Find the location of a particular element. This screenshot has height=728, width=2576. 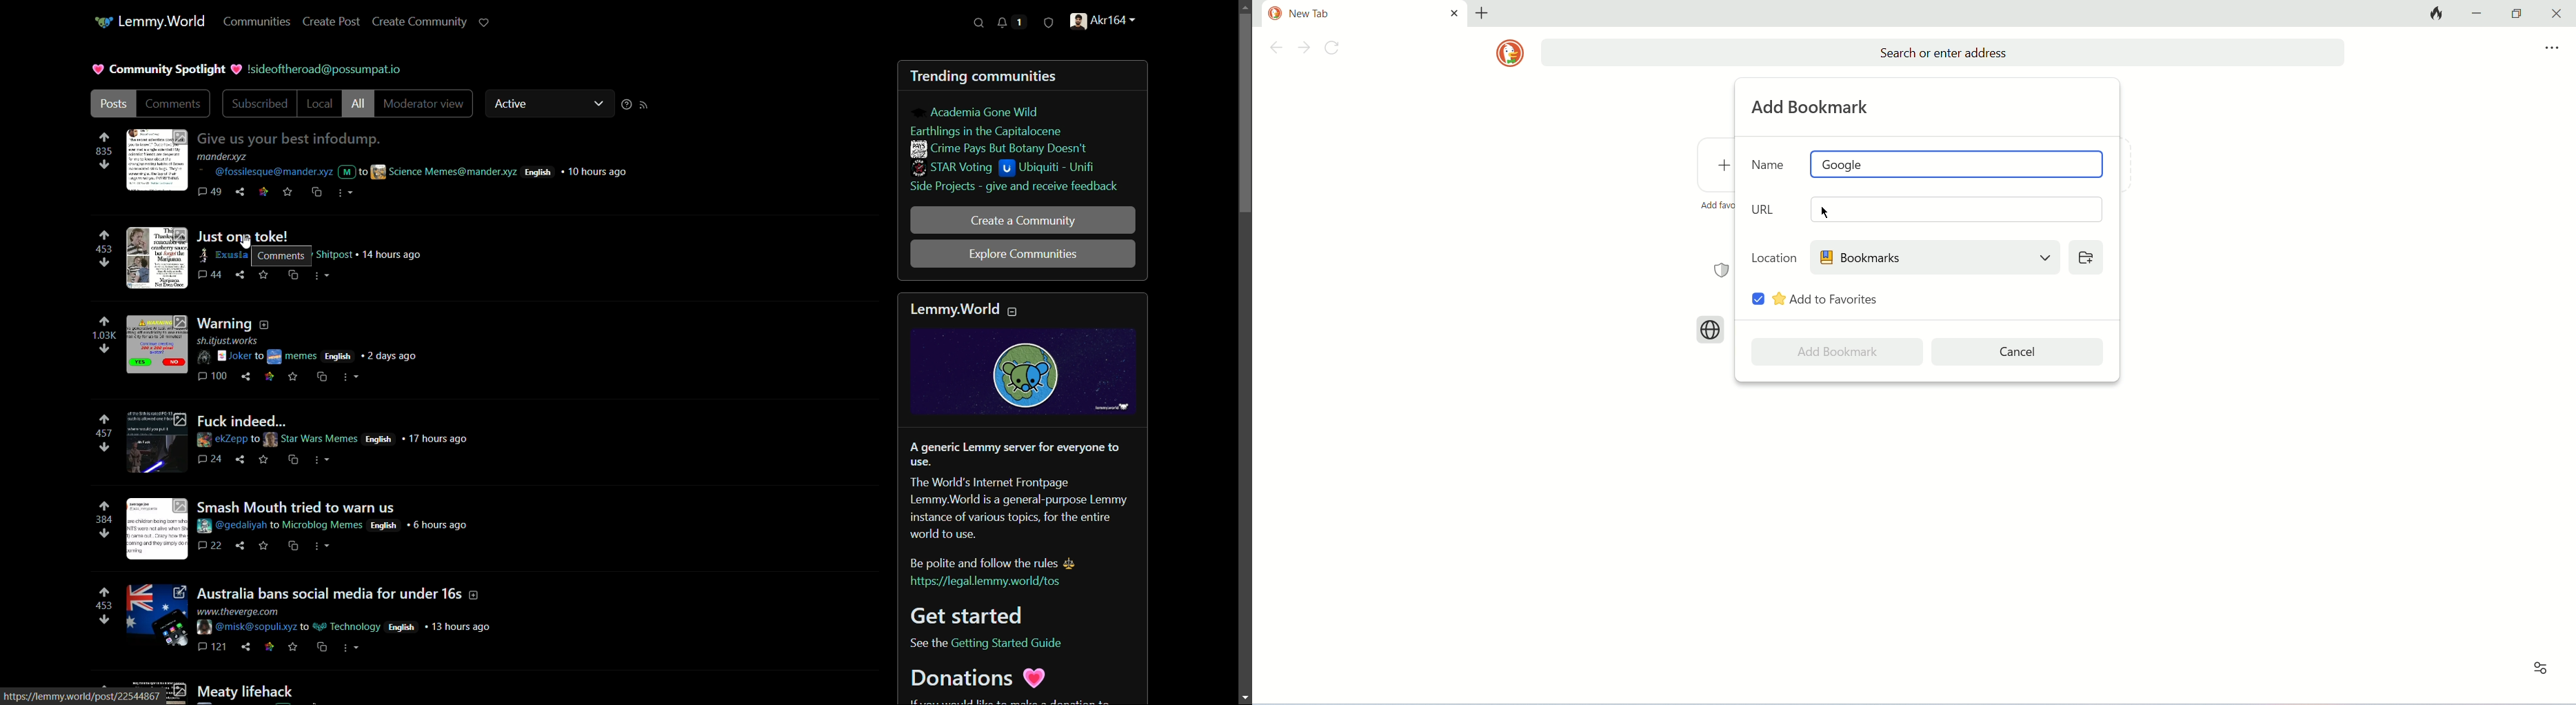

logo is located at coordinates (1509, 53).